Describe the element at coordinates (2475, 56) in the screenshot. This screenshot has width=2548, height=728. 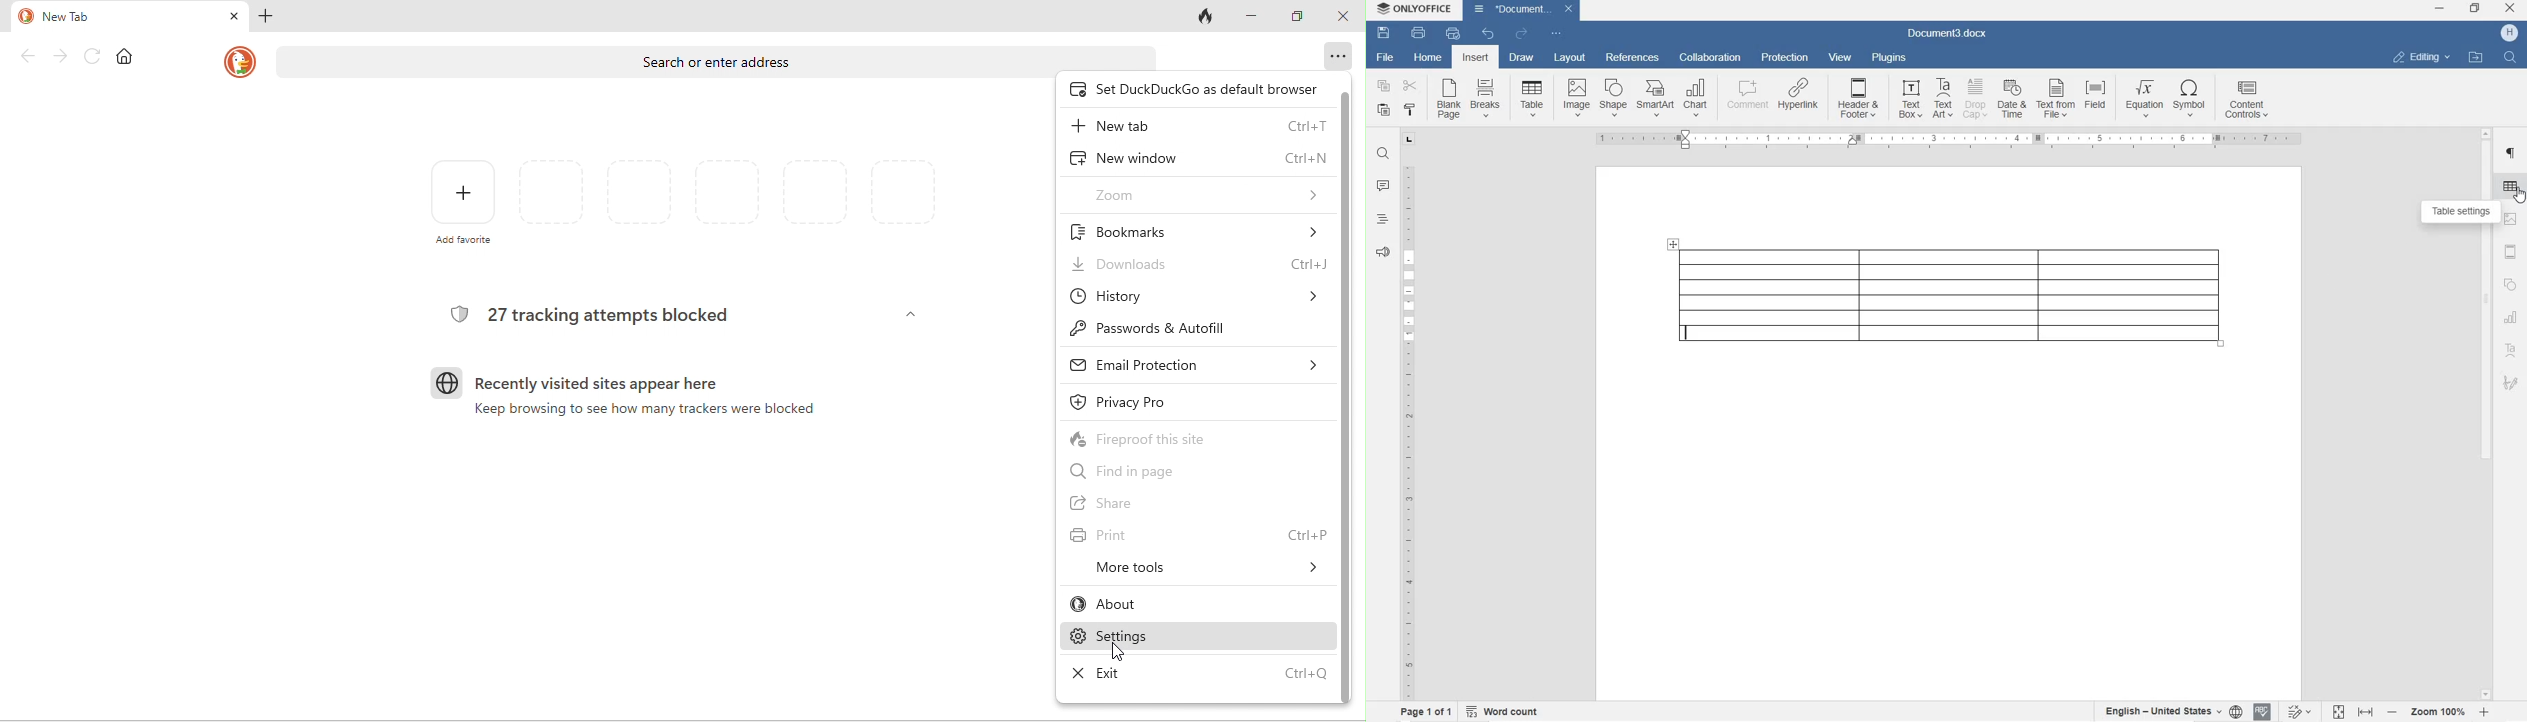
I see `OPEN FILE LOCATION` at that location.